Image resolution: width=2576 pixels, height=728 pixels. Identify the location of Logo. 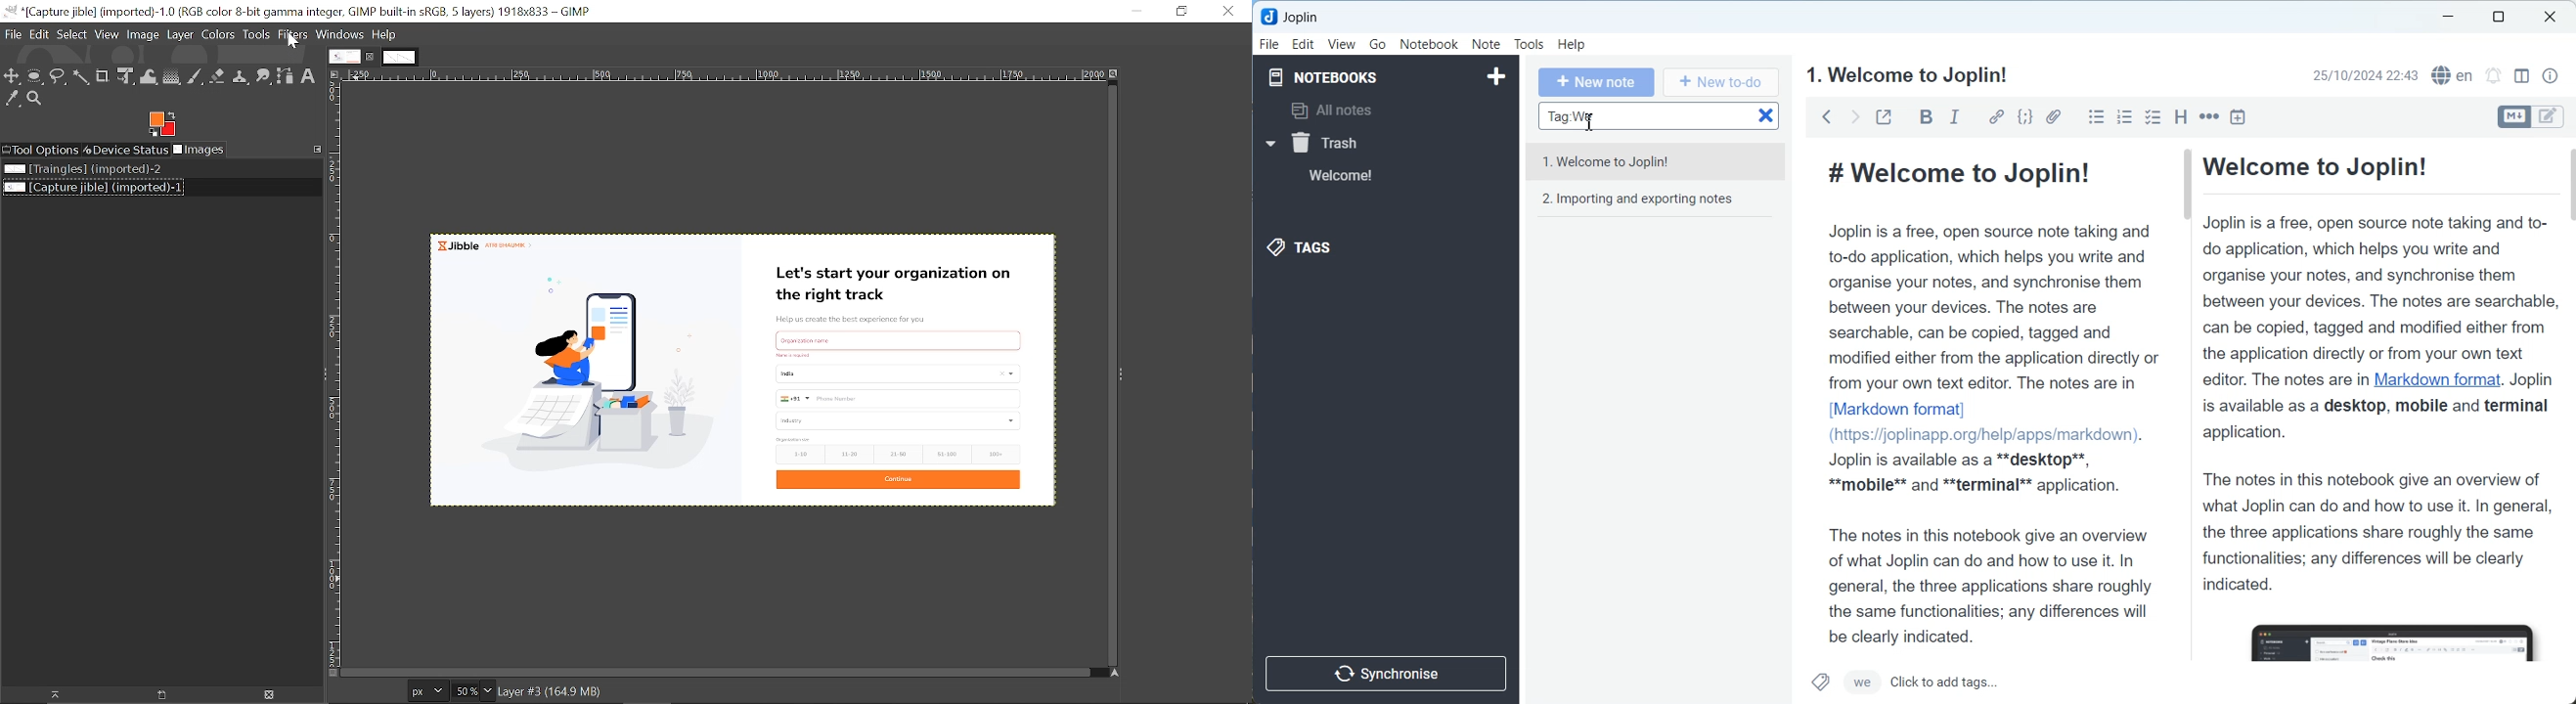
(1301, 17).